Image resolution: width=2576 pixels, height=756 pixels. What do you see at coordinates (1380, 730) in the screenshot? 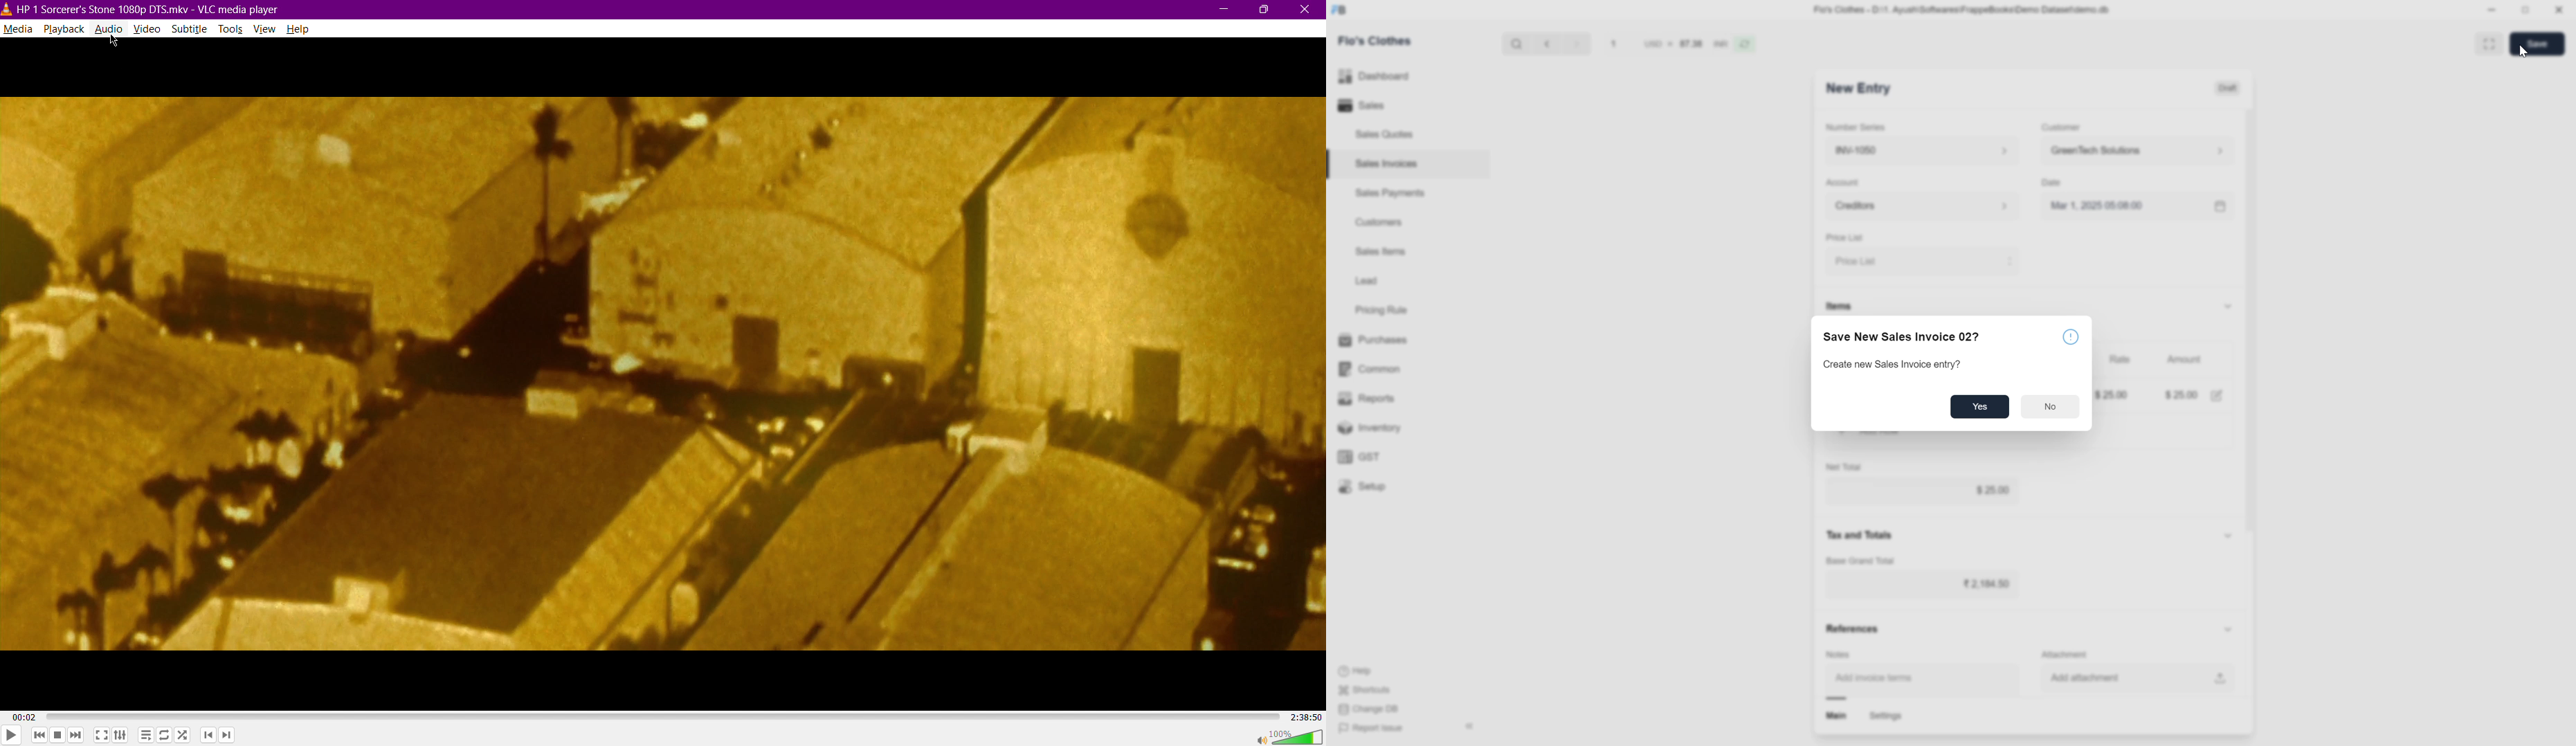
I see `Report Issue ` at bounding box center [1380, 730].